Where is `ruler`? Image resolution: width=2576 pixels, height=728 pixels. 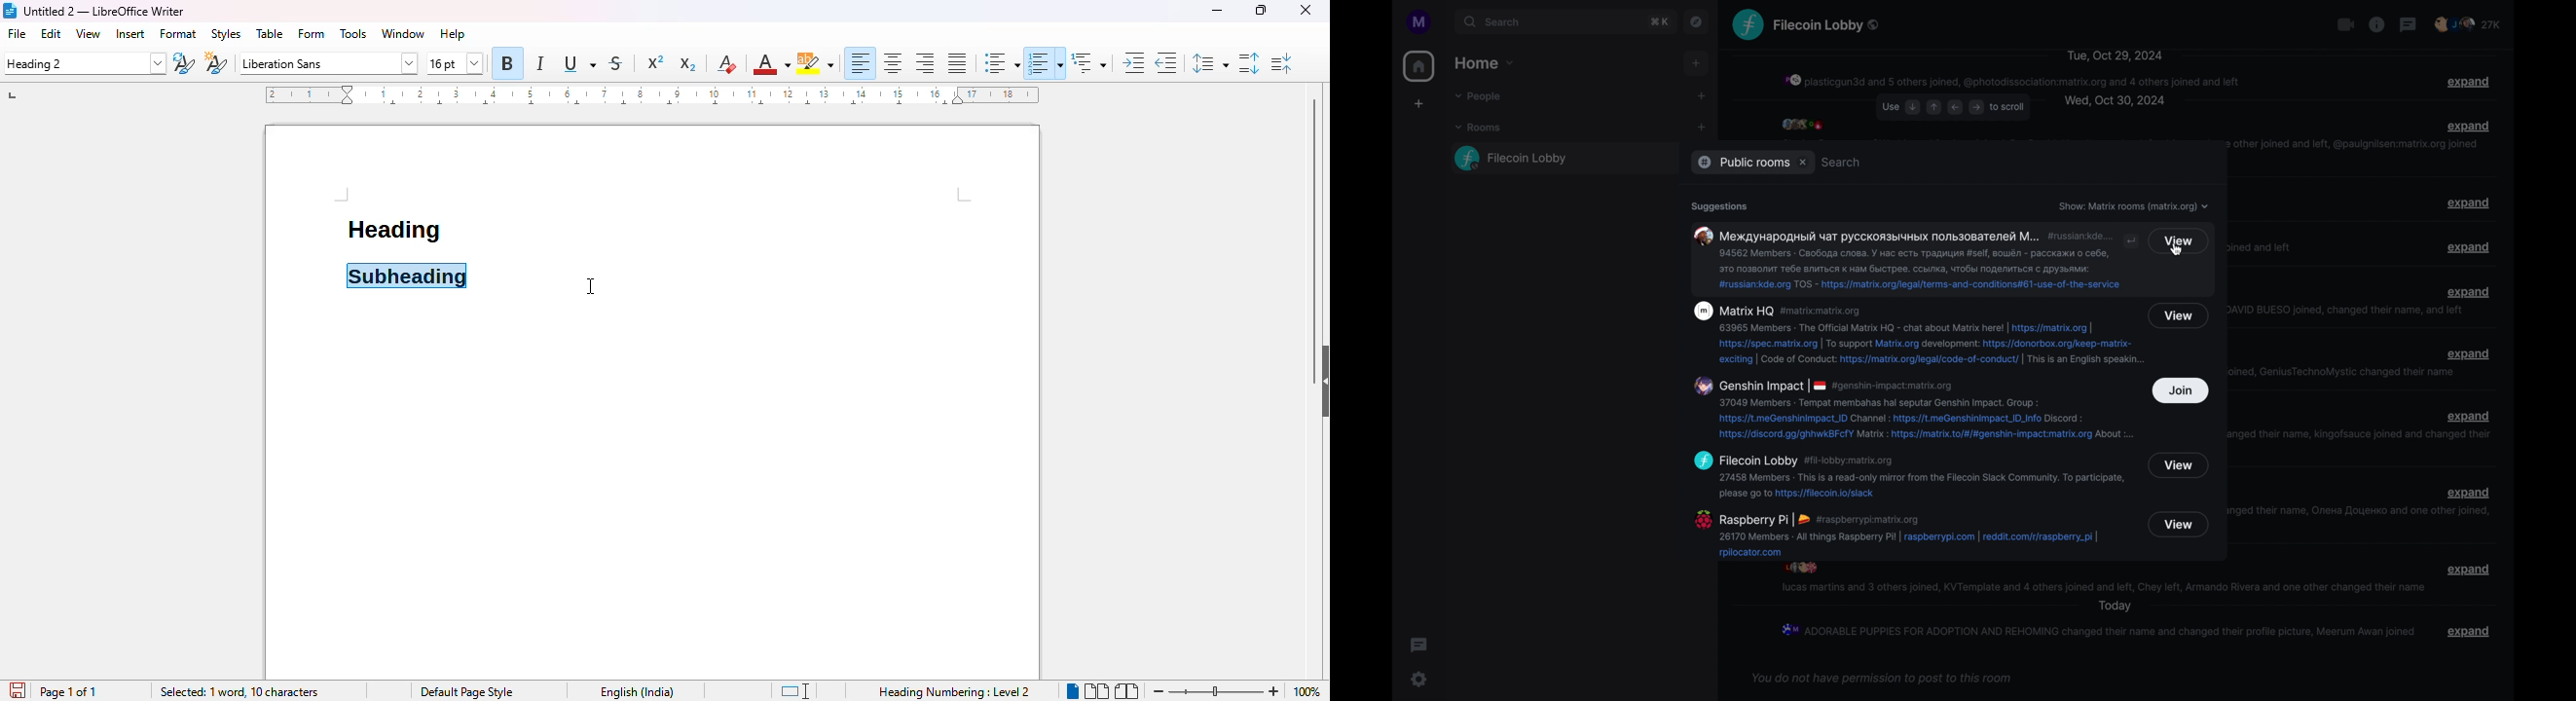
ruler is located at coordinates (652, 94).